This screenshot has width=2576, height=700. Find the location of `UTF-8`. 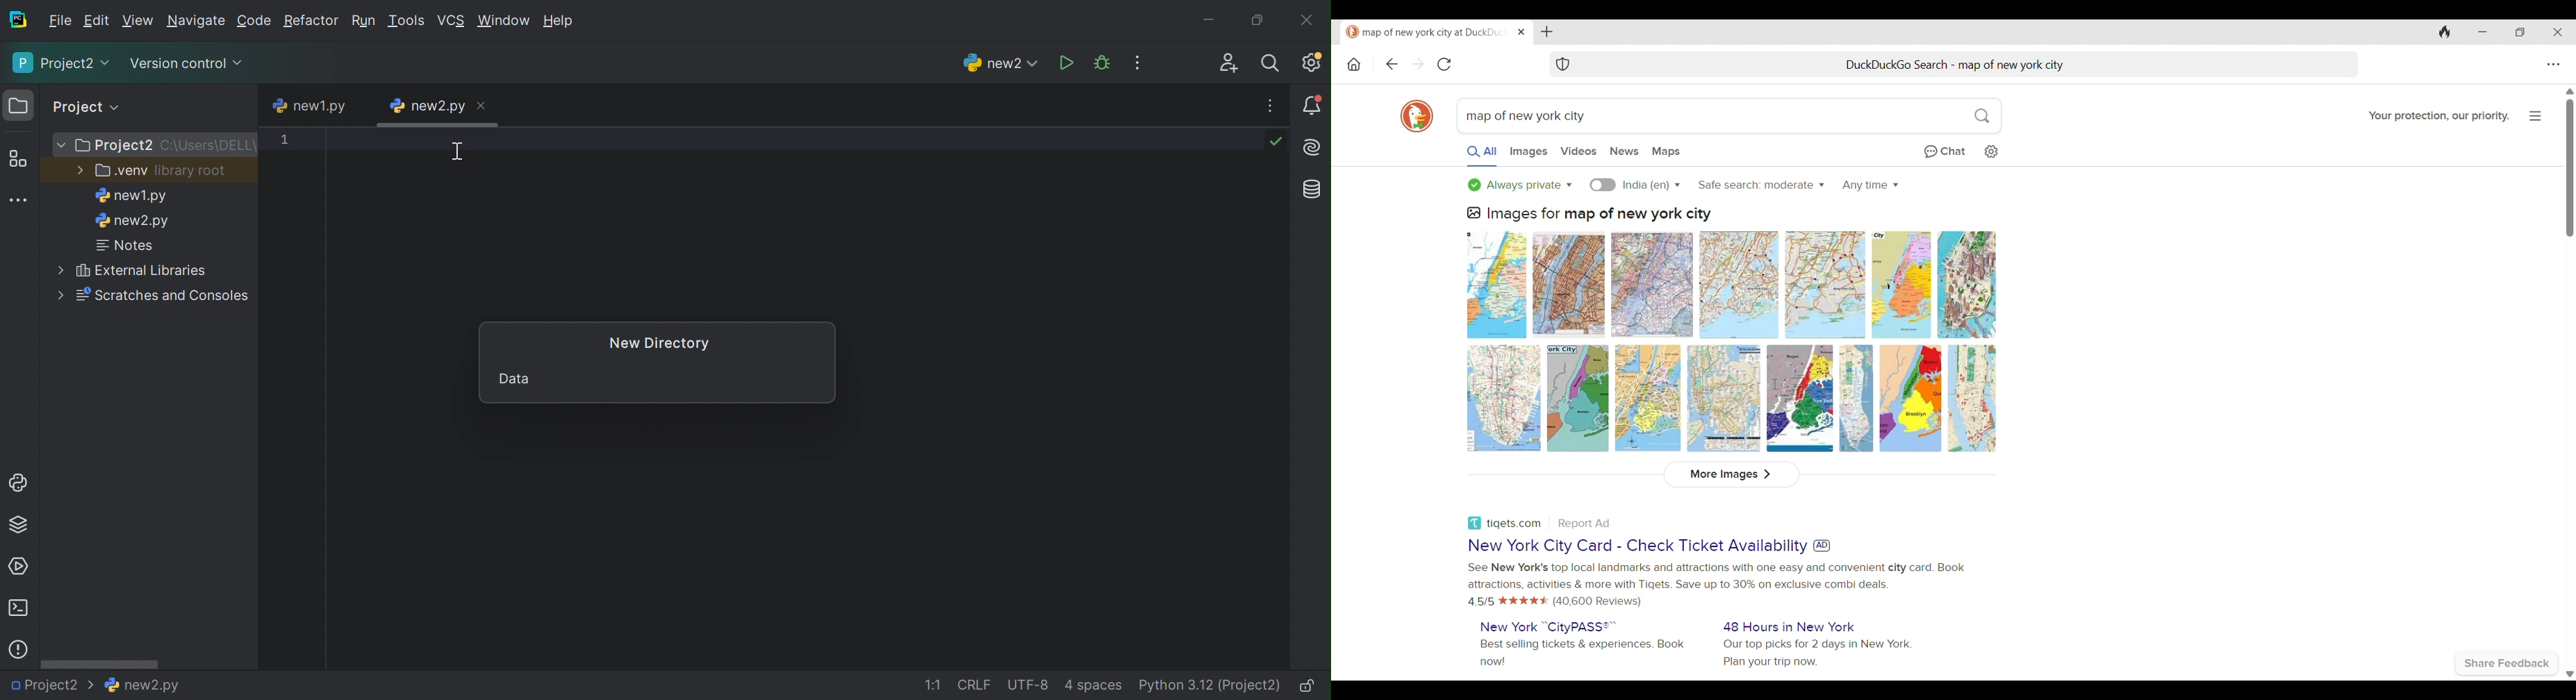

UTF-8 is located at coordinates (1027, 686).